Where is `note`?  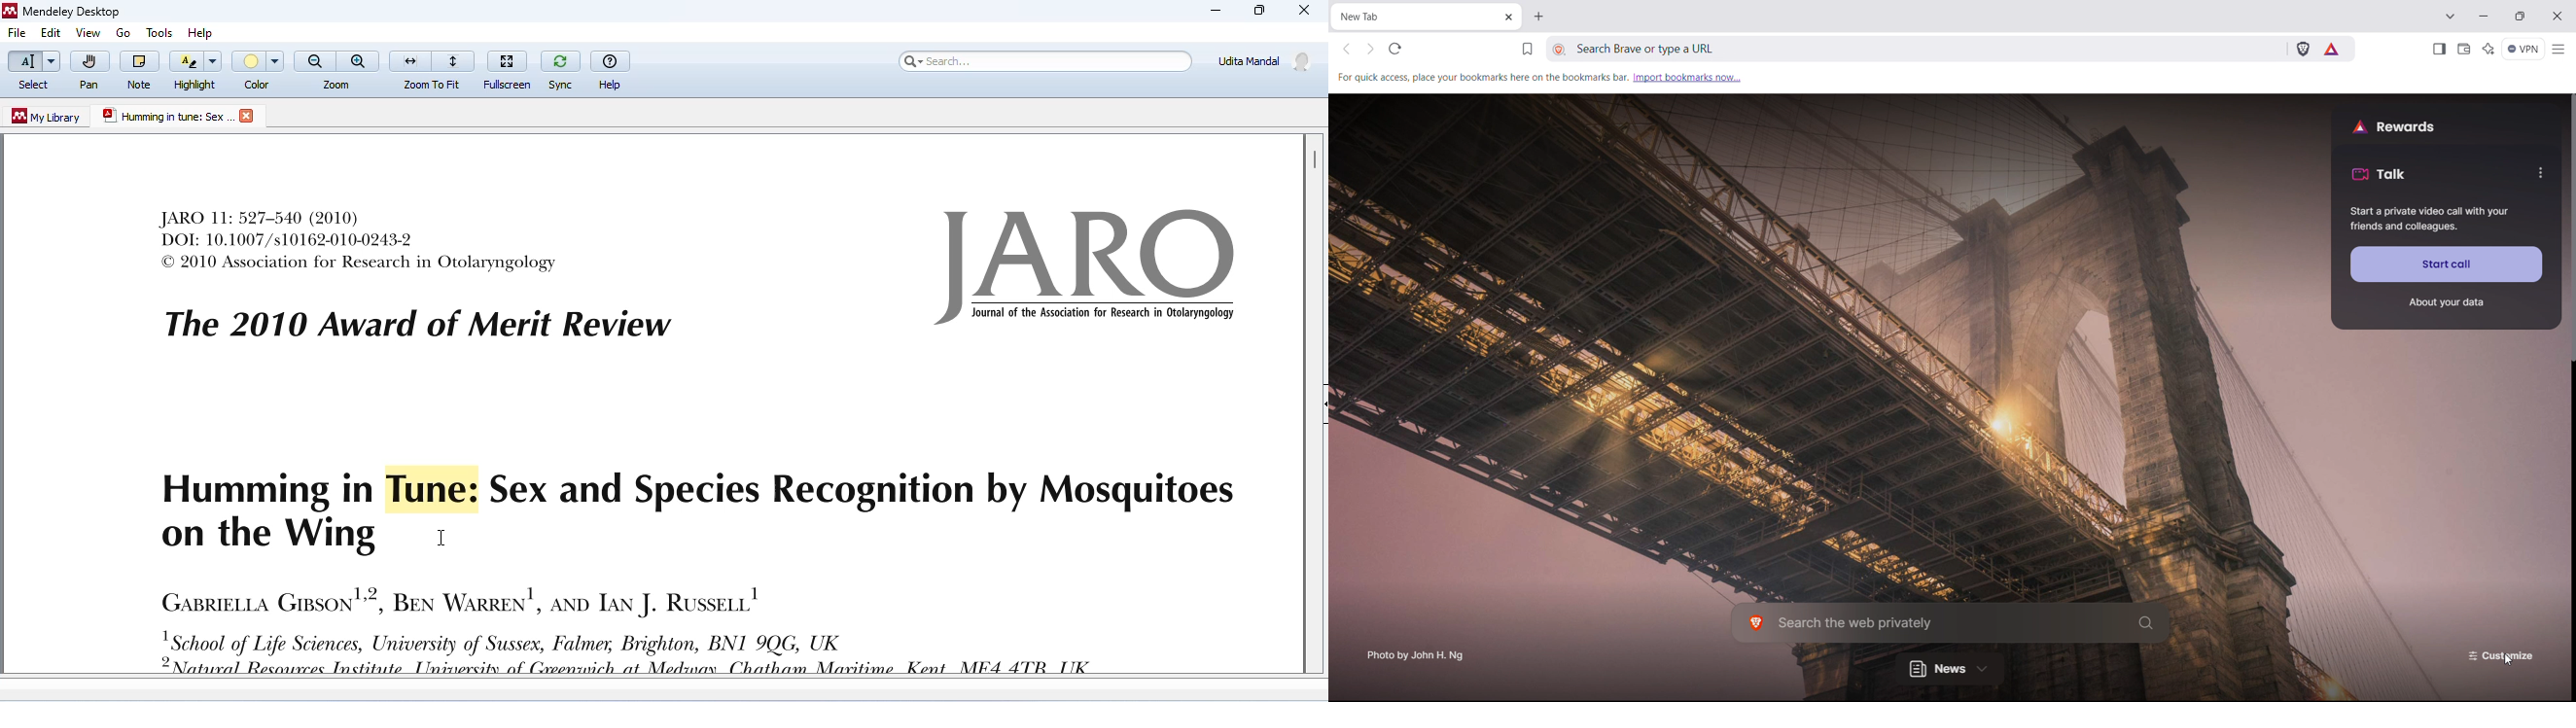
note is located at coordinates (139, 69).